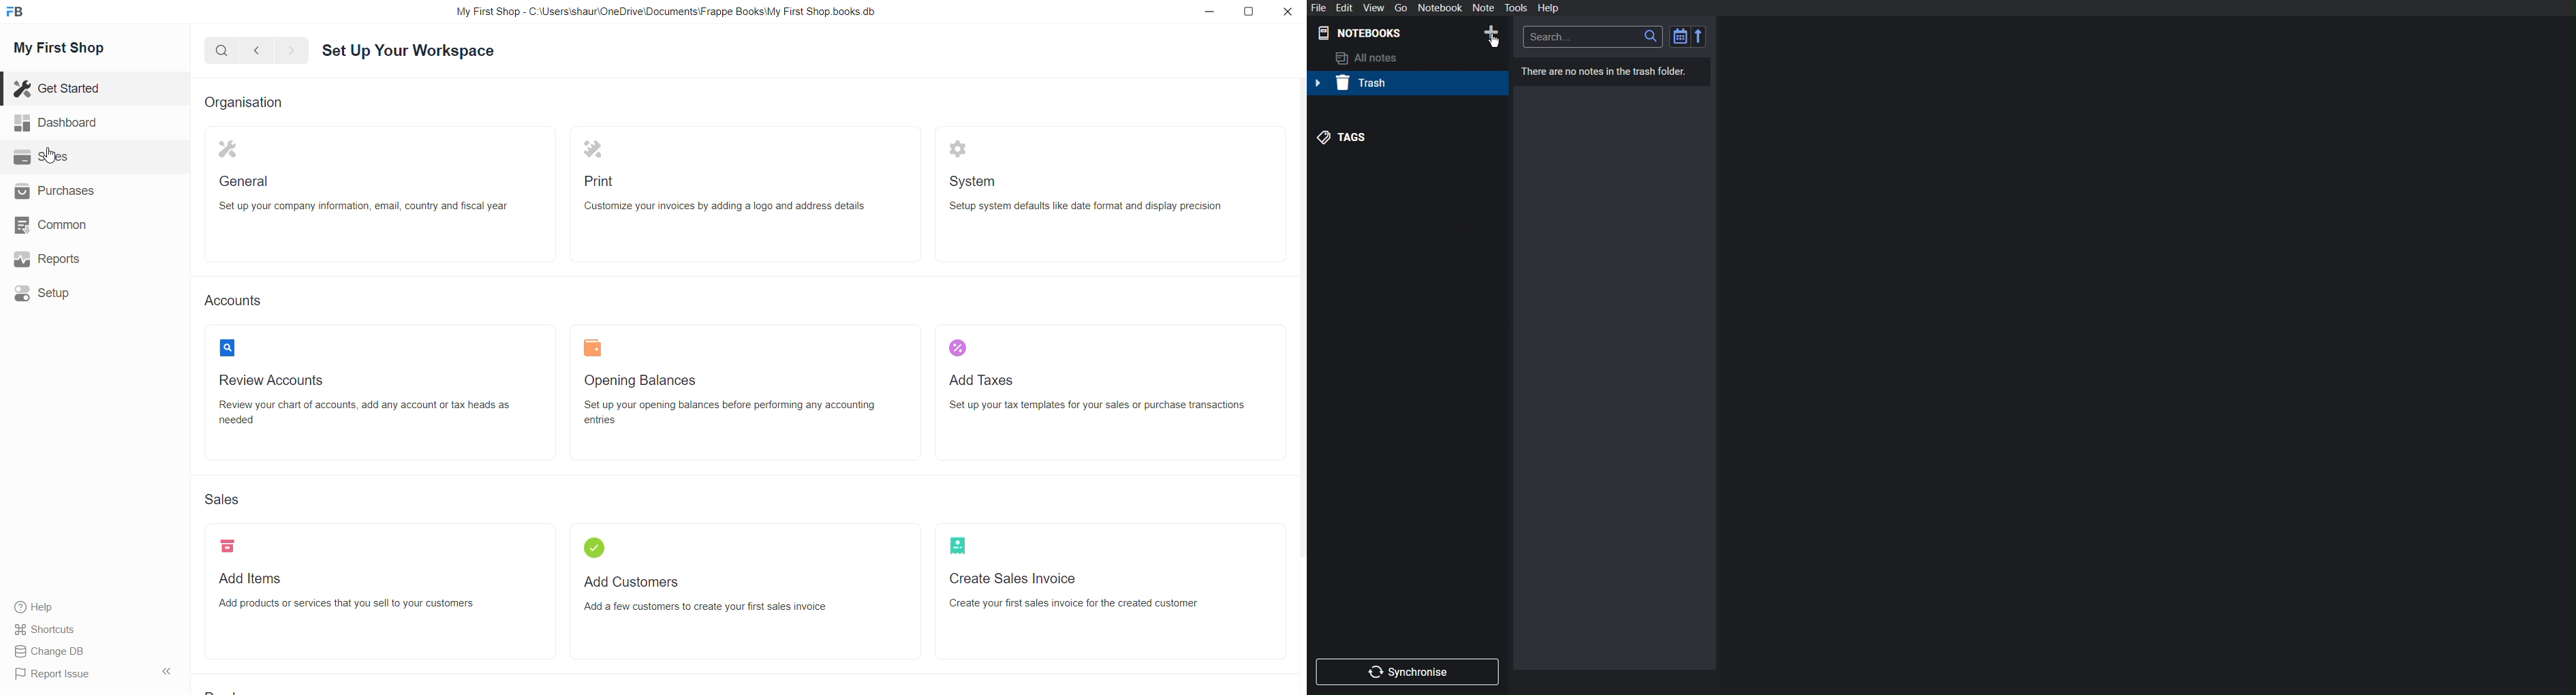  What do you see at coordinates (380, 195) in the screenshot?
I see `General` at bounding box center [380, 195].